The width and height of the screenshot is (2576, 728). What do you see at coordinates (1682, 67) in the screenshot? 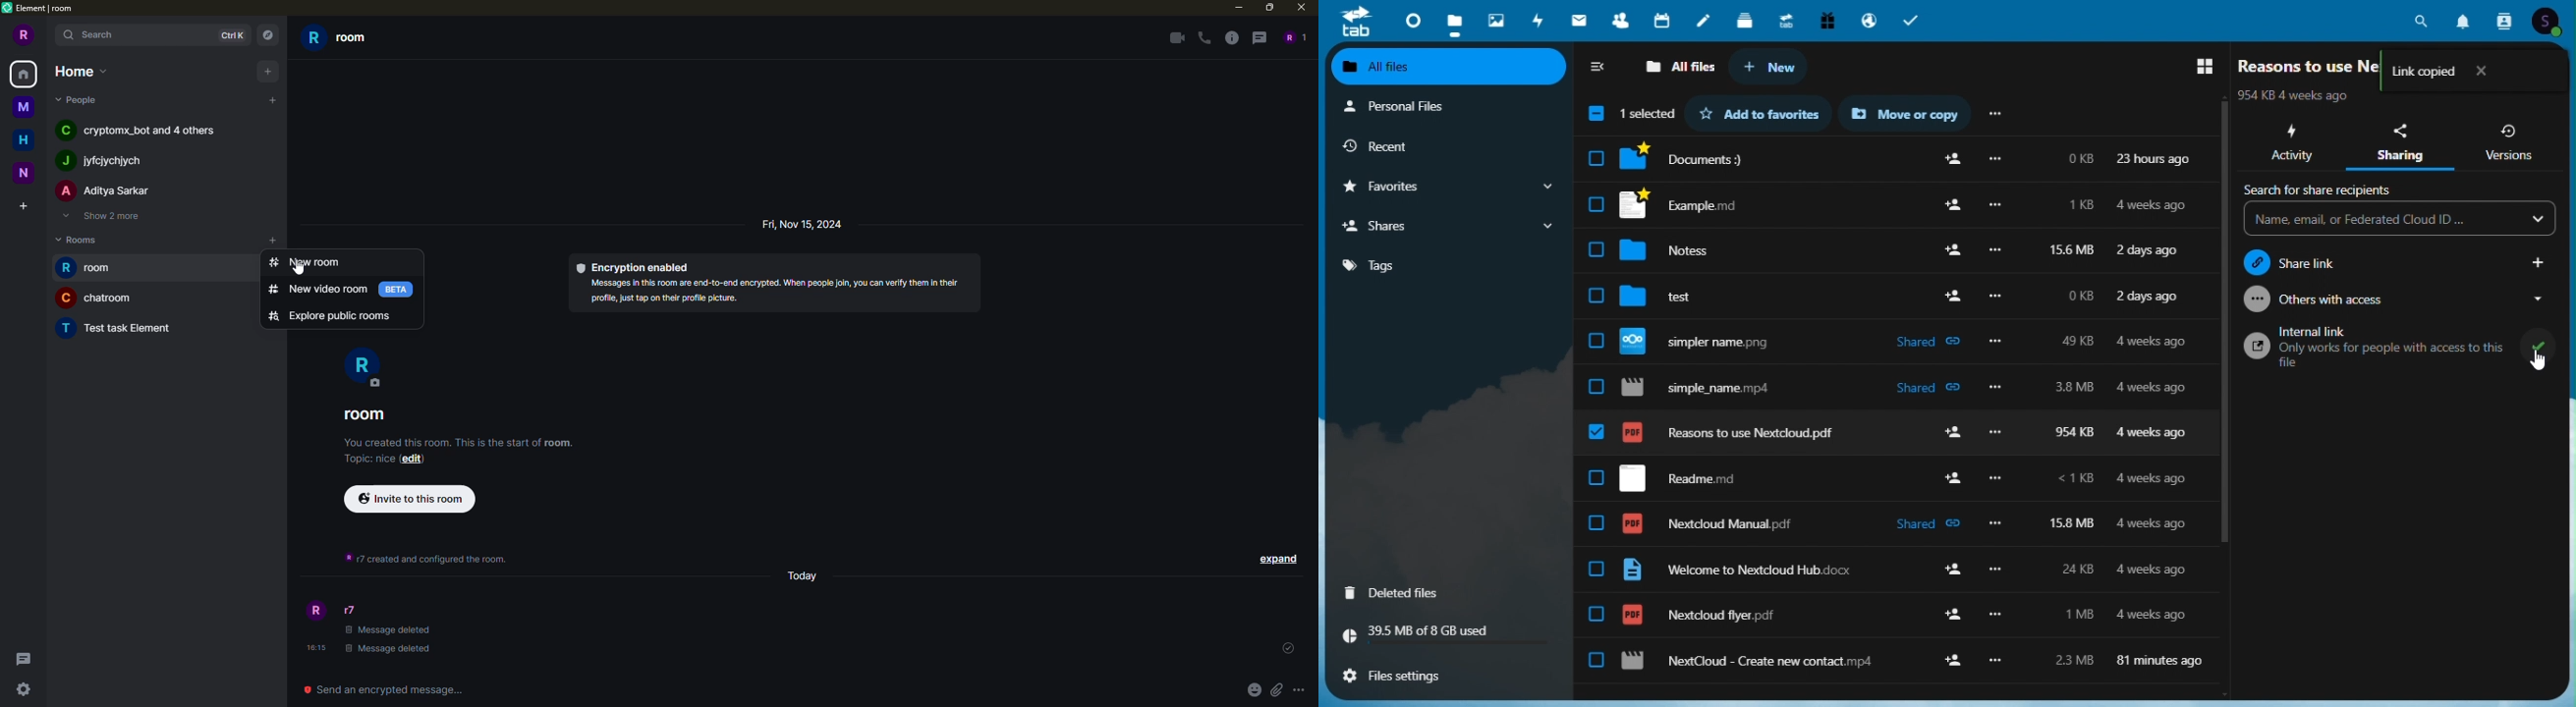
I see `all files` at bounding box center [1682, 67].